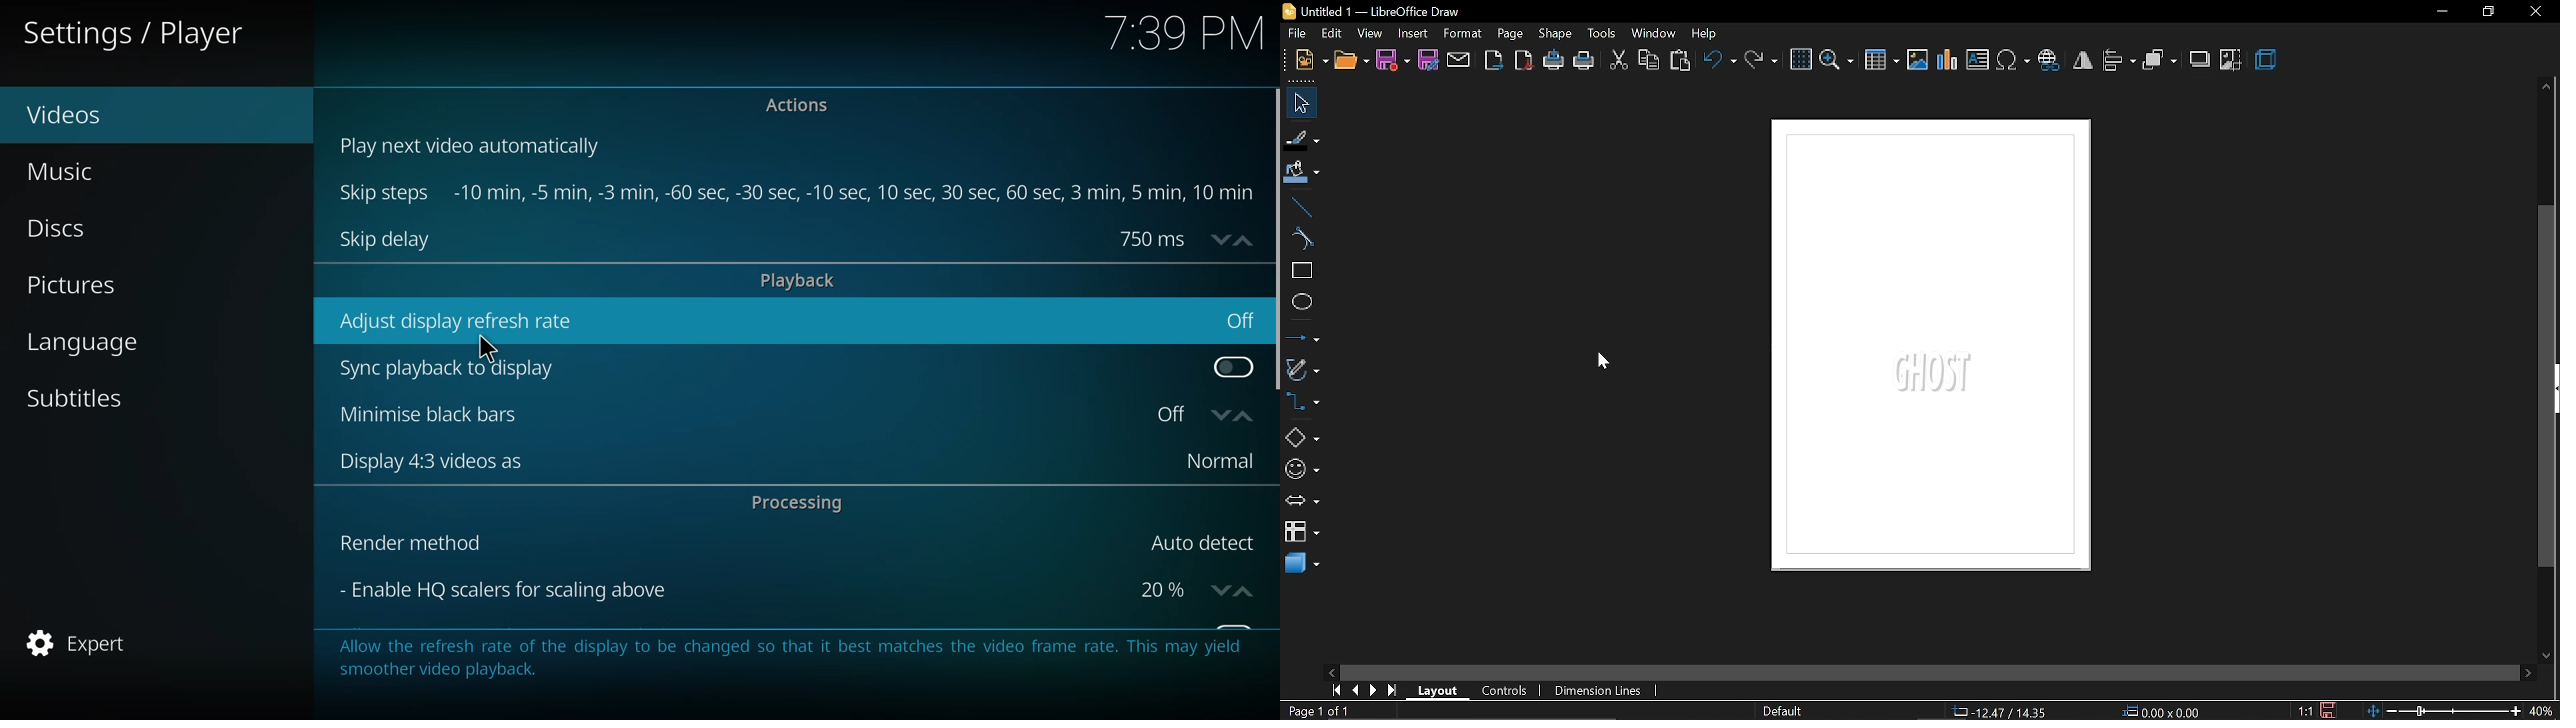 The height and width of the screenshot is (728, 2576). Describe the element at coordinates (2230, 61) in the screenshot. I see `crop` at that location.